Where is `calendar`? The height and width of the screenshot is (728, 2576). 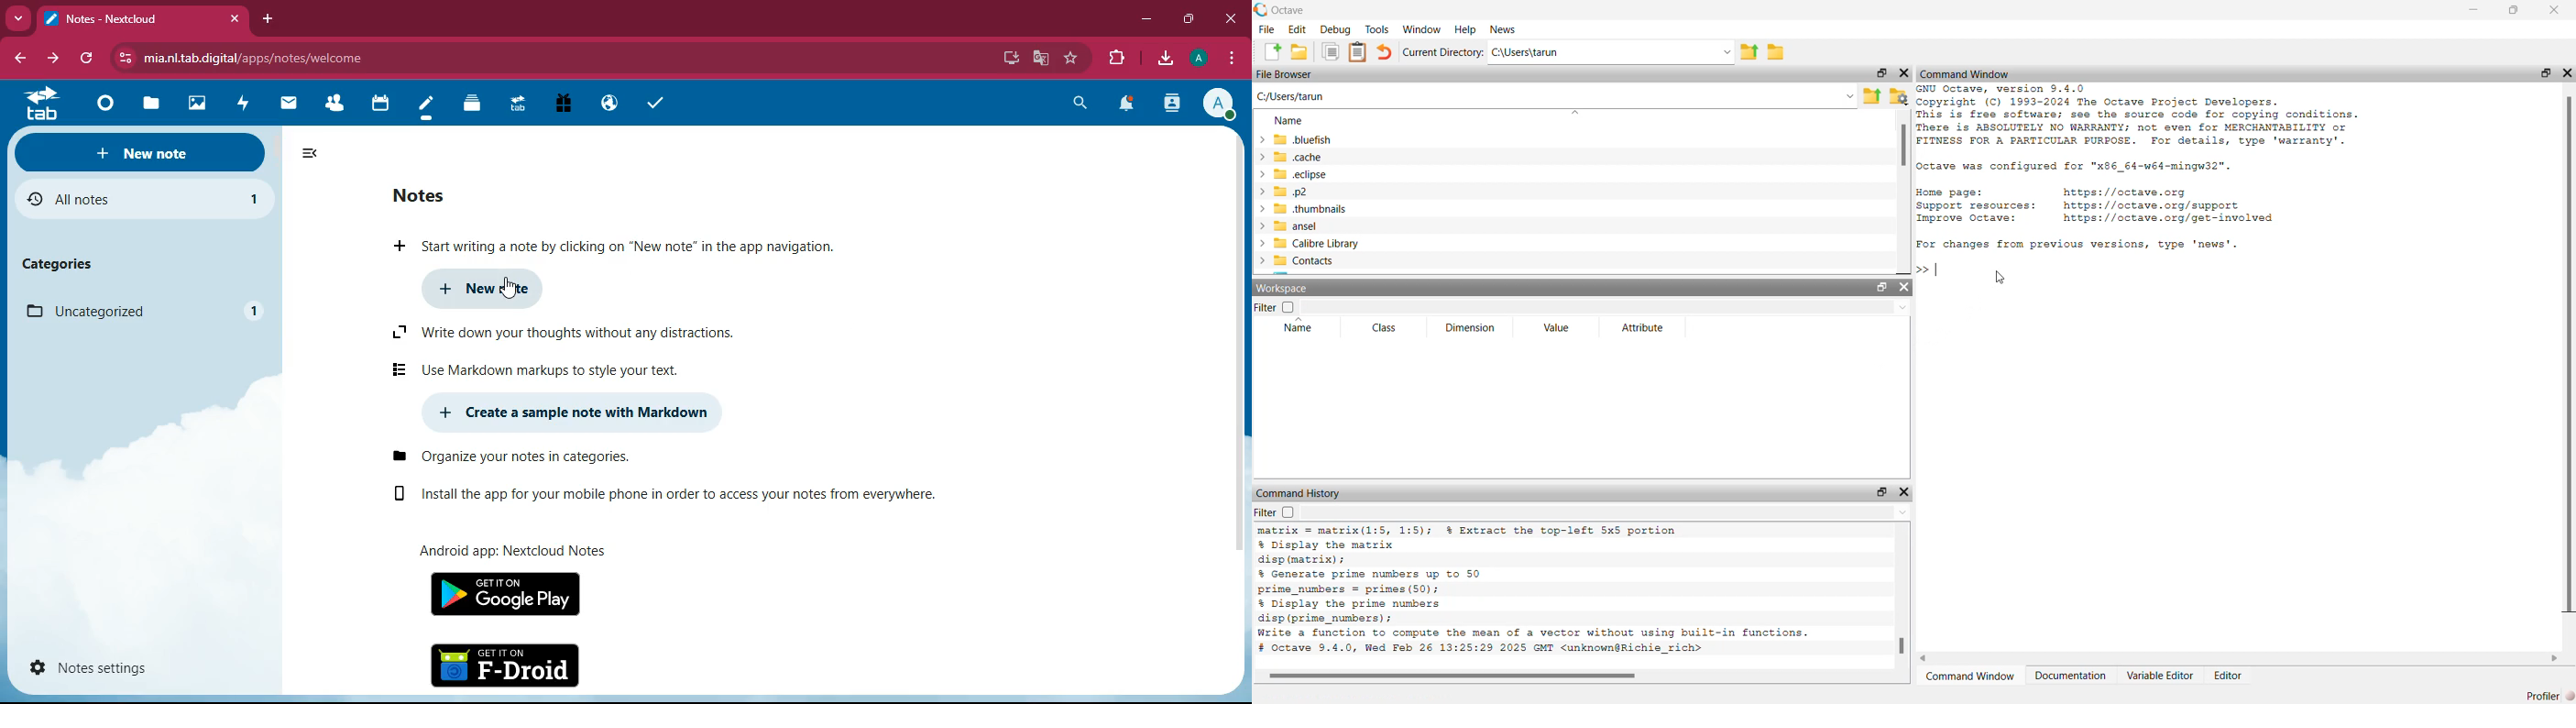
calendar is located at coordinates (384, 104).